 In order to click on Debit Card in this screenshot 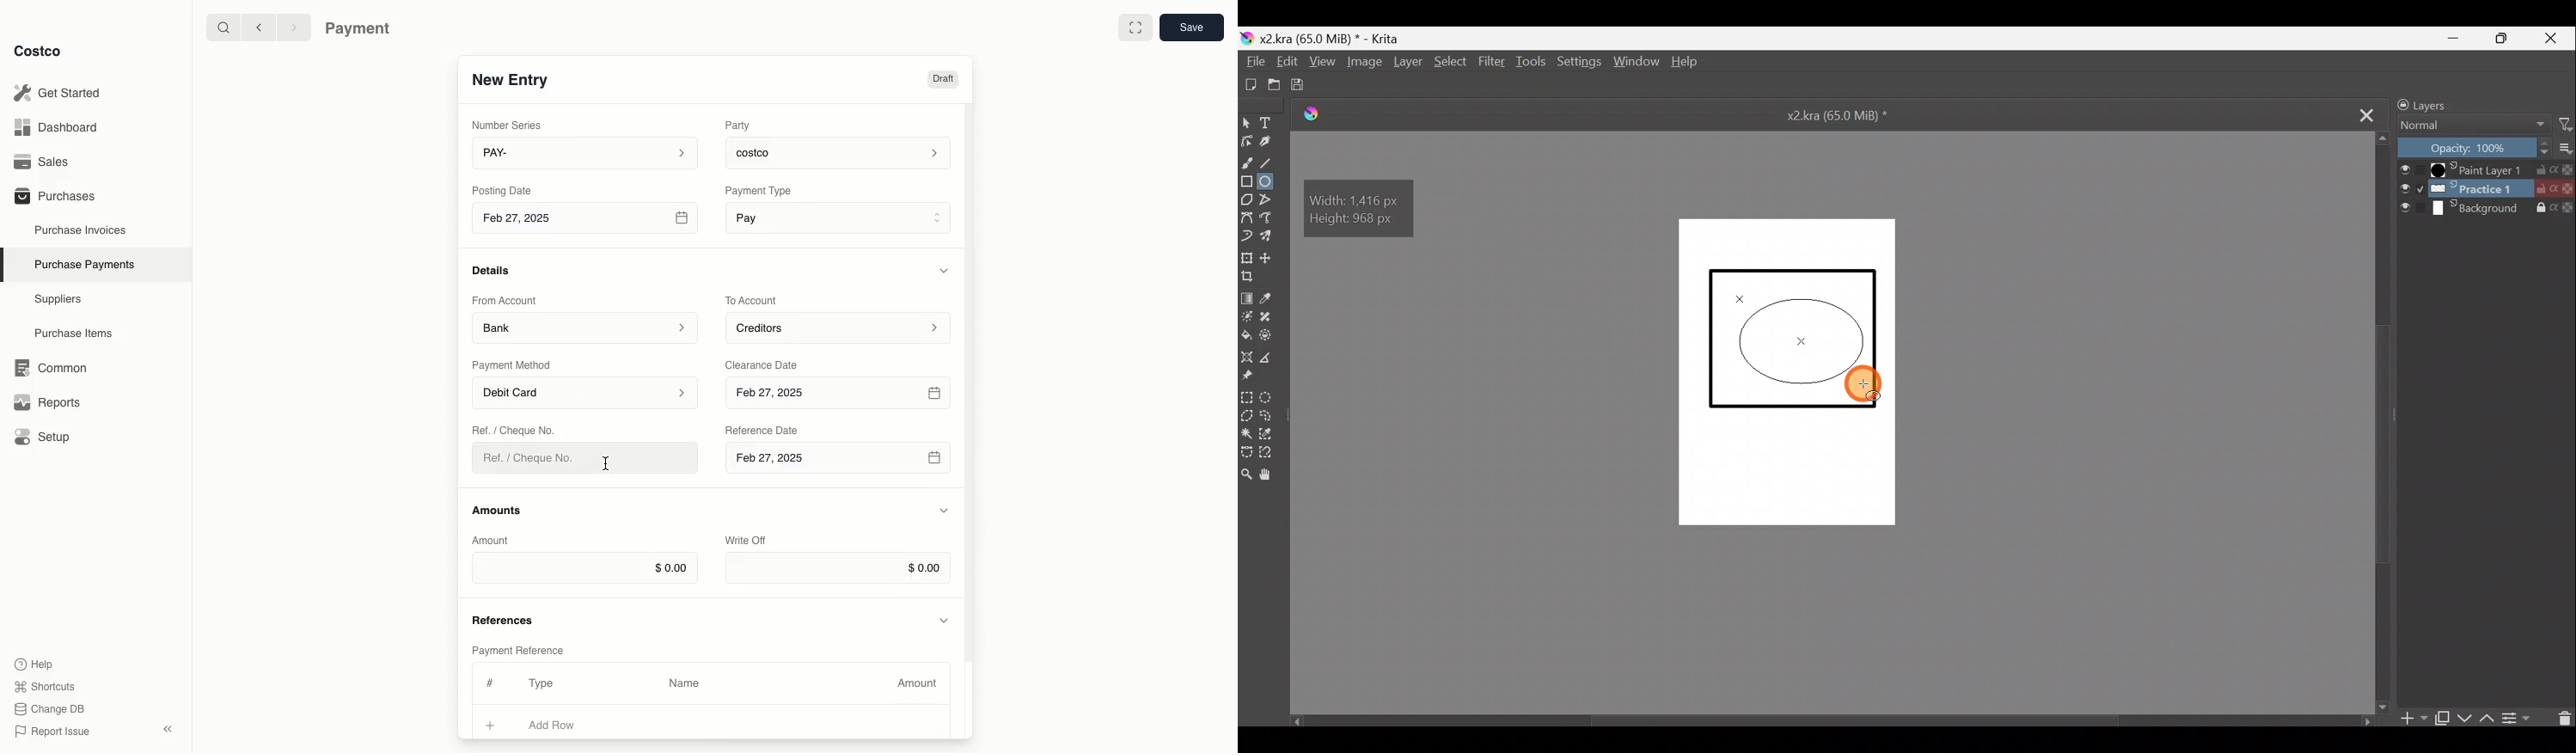, I will do `click(586, 394)`.